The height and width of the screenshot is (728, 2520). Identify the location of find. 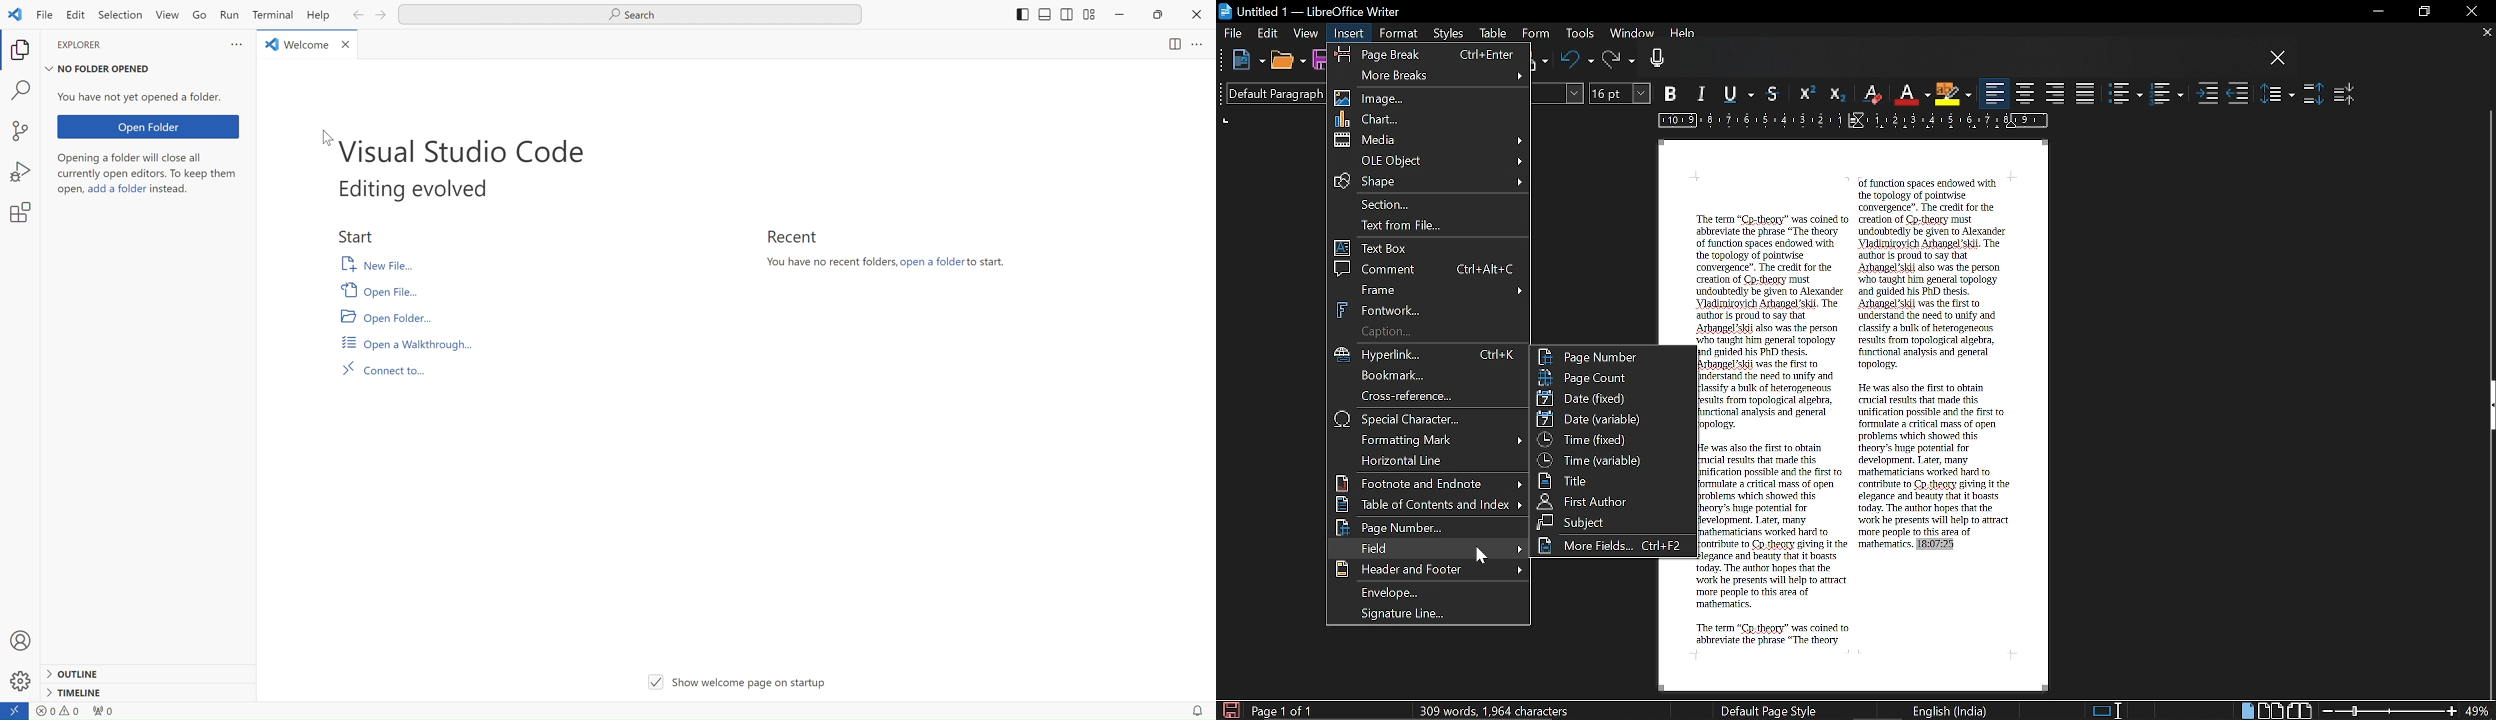
(25, 92).